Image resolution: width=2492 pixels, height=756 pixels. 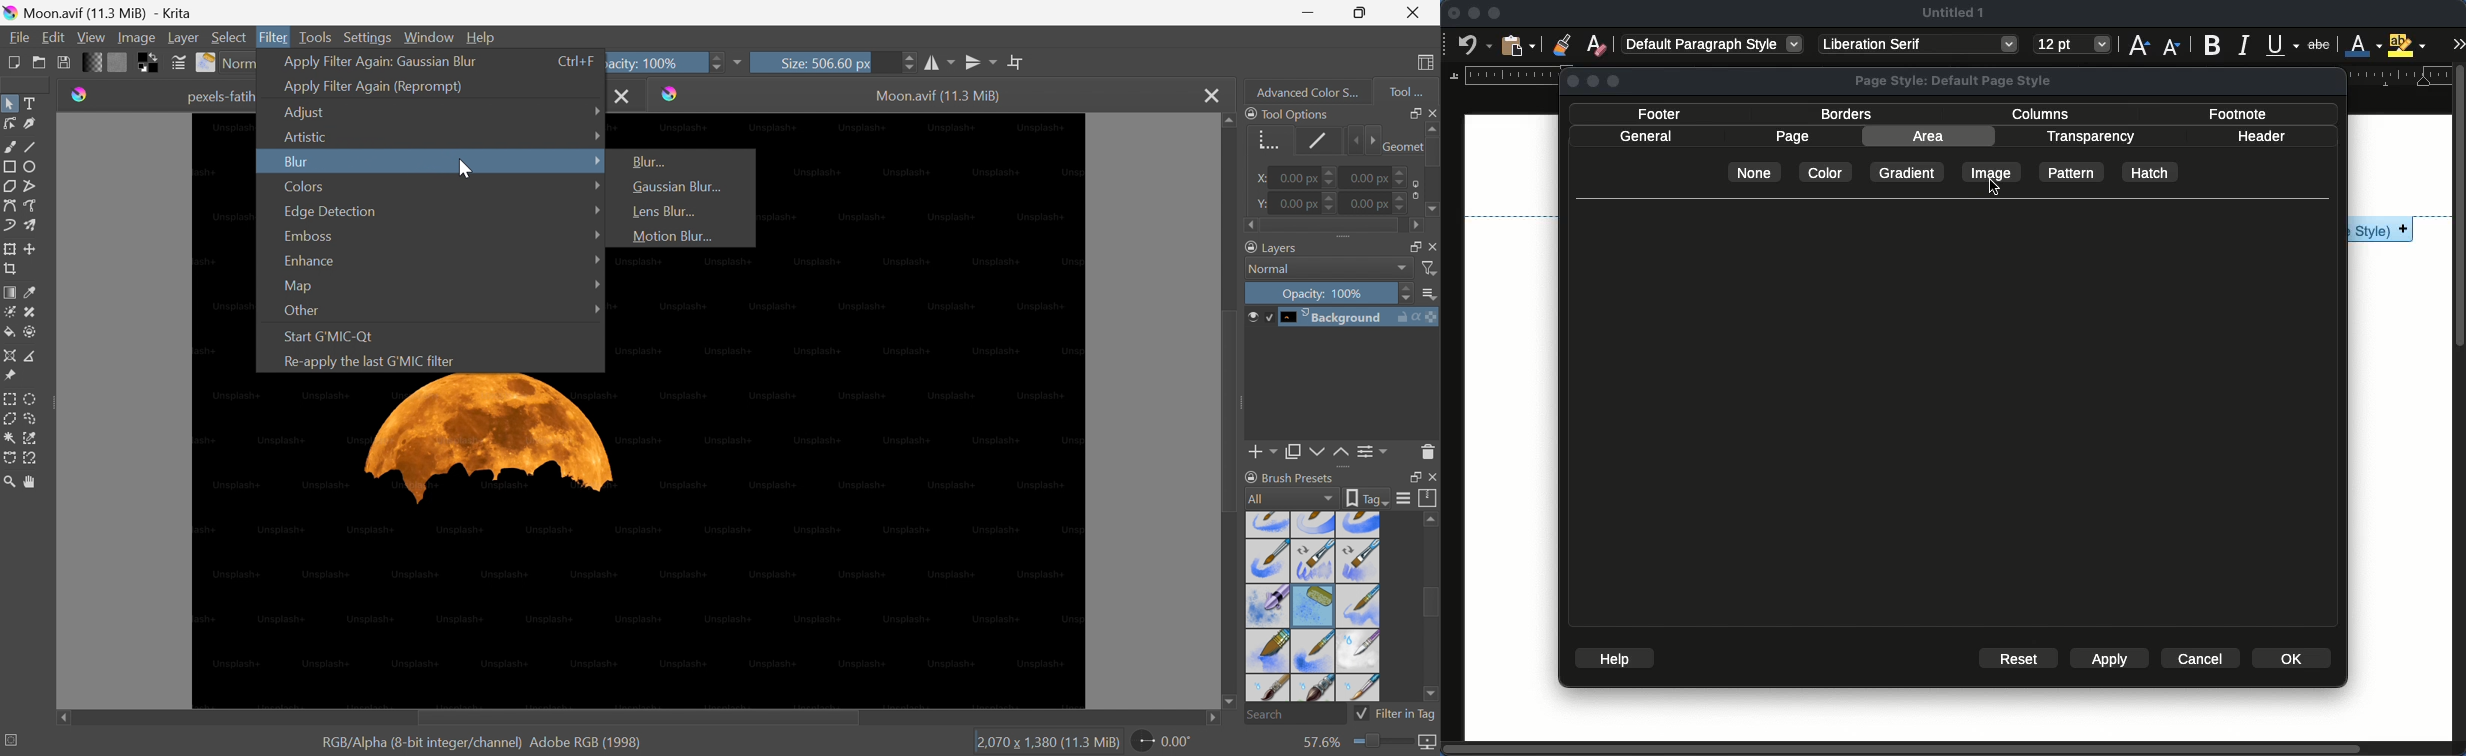 I want to click on Scroll right, so click(x=1415, y=226).